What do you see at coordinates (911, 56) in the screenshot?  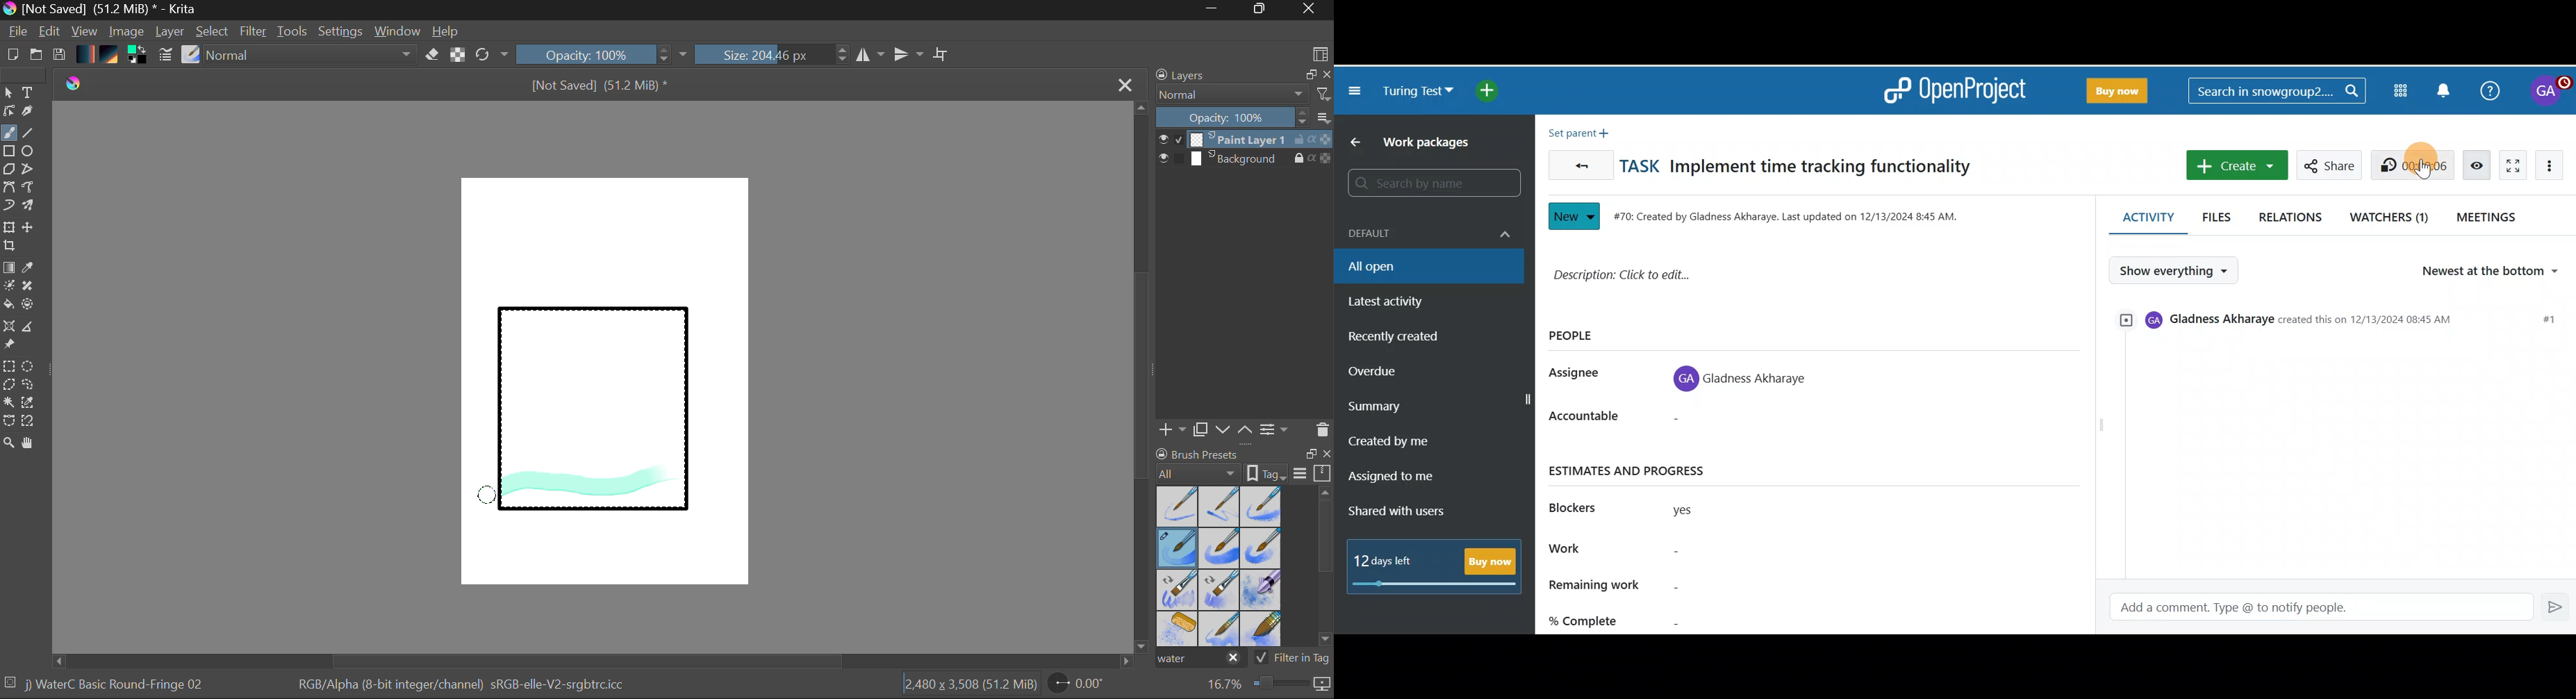 I see `Horizontal Mirror Flip` at bounding box center [911, 56].